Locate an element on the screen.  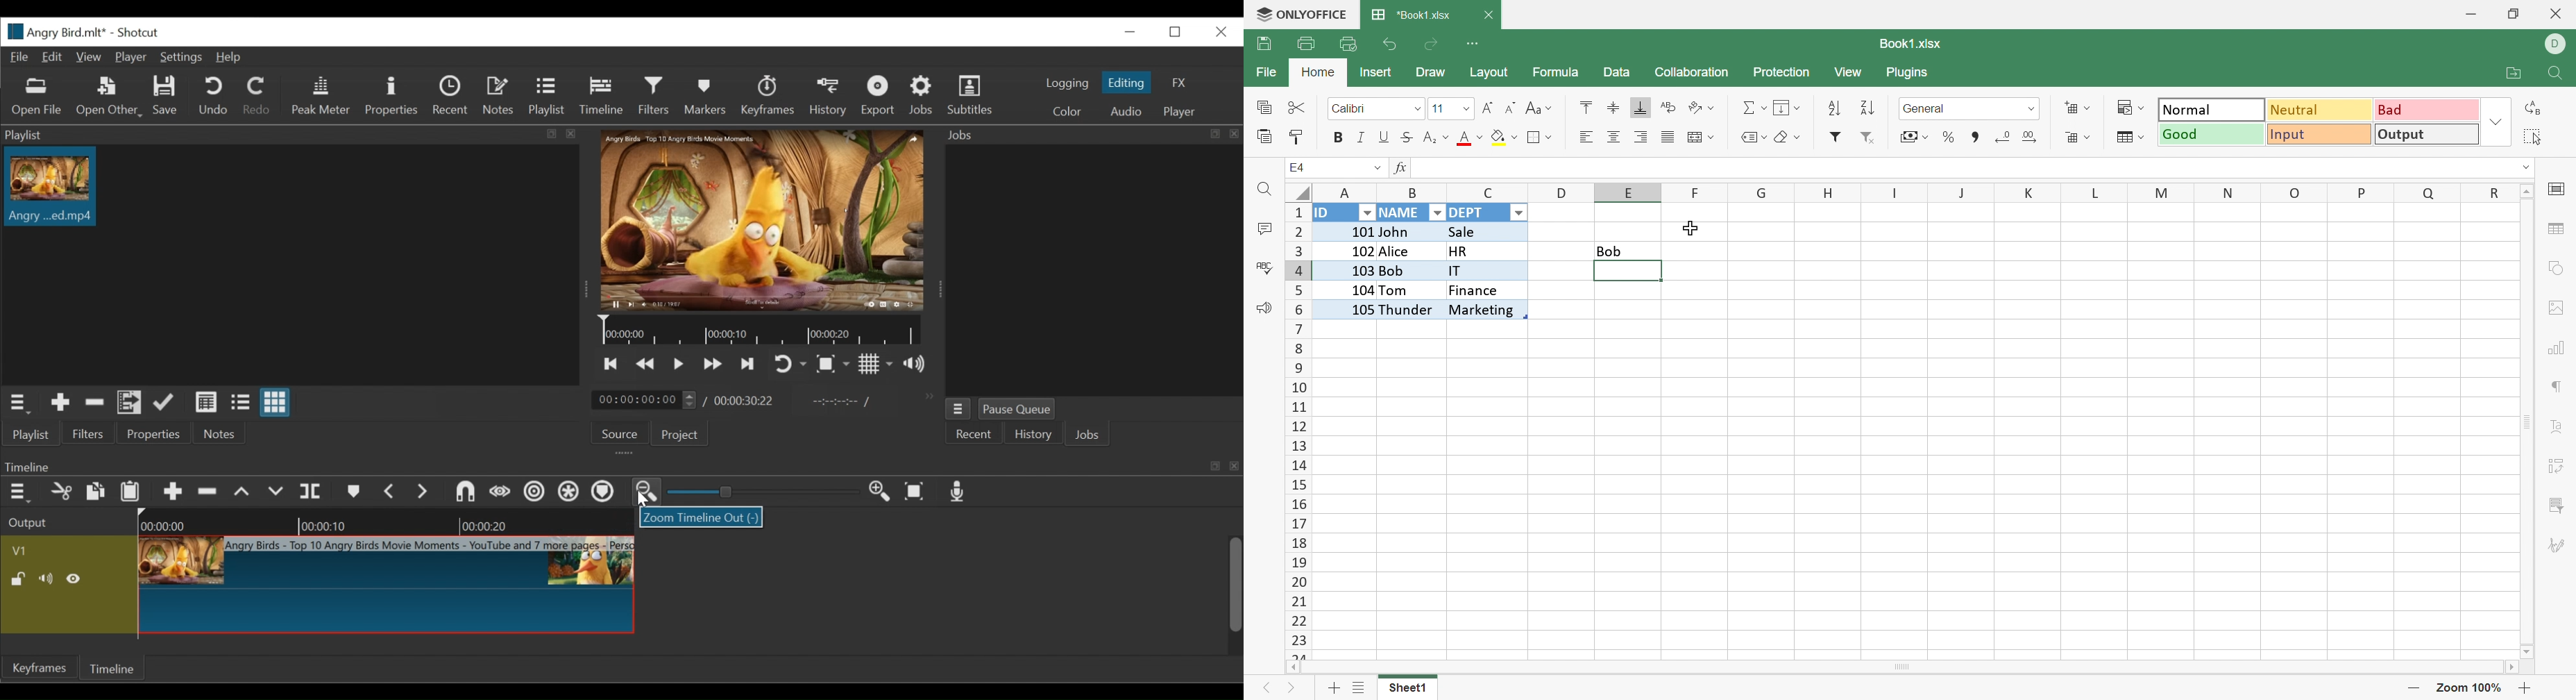
Peak Meter is located at coordinates (321, 97).